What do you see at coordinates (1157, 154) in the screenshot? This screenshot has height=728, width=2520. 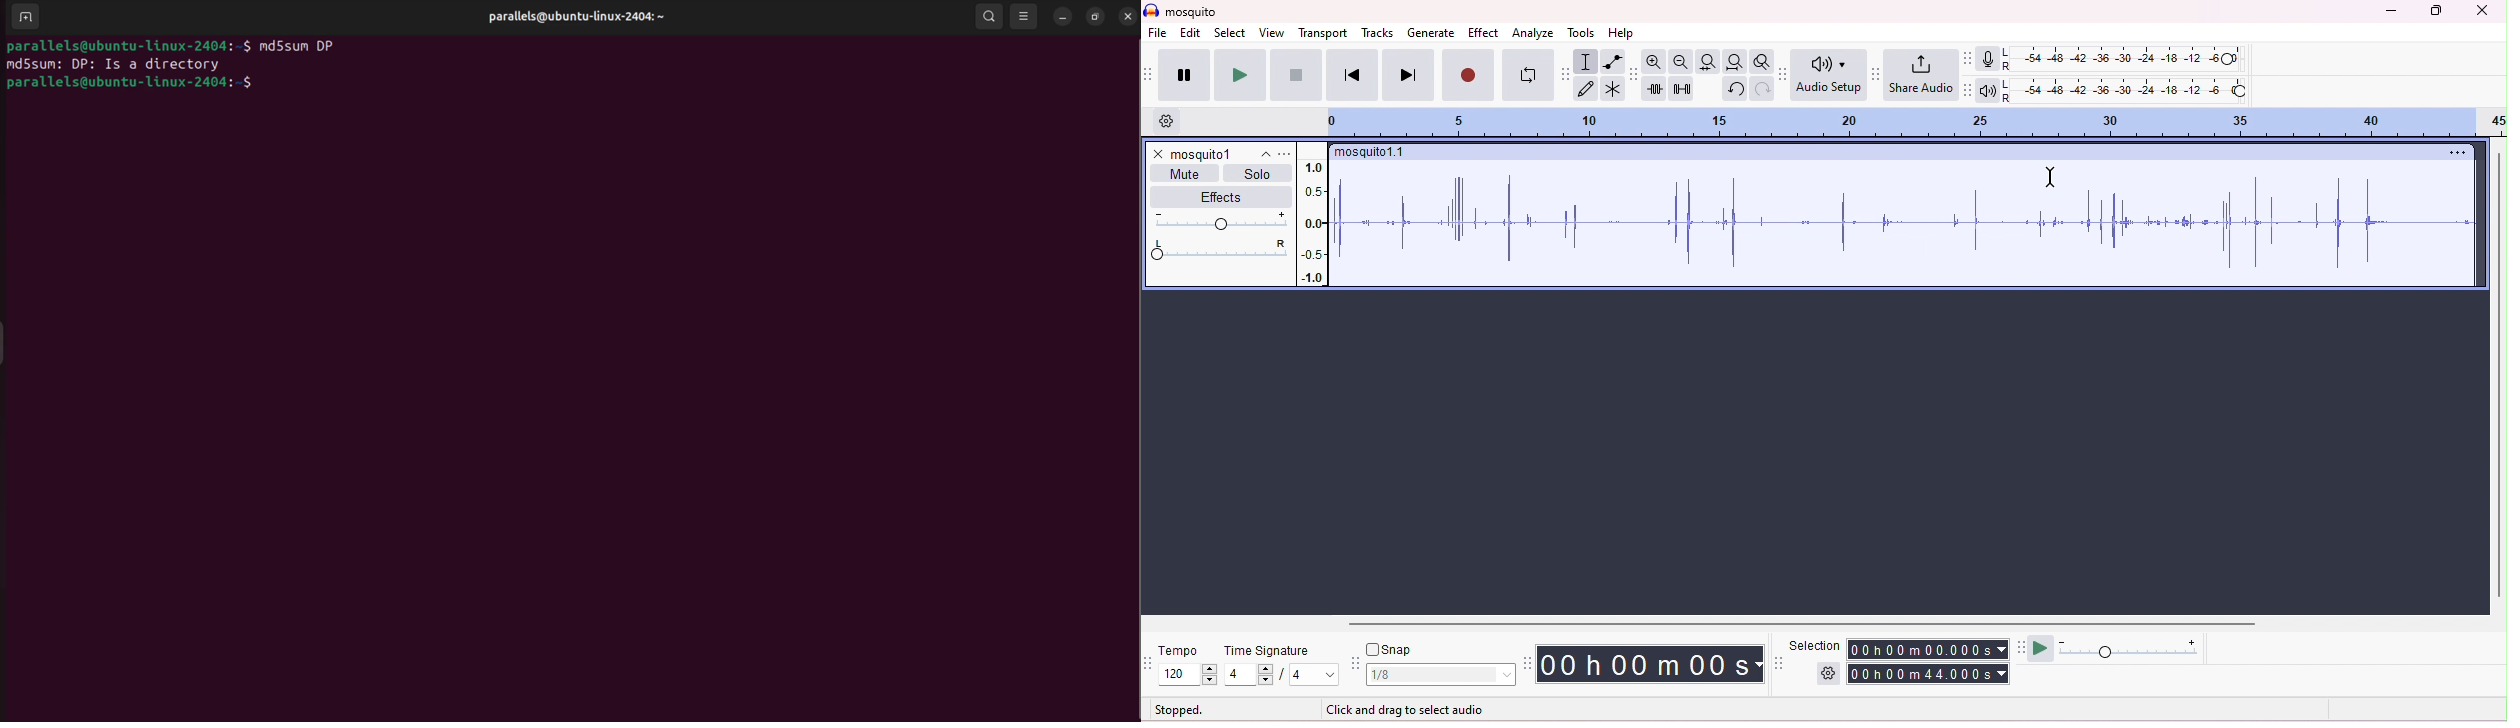 I see `close` at bounding box center [1157, 154].